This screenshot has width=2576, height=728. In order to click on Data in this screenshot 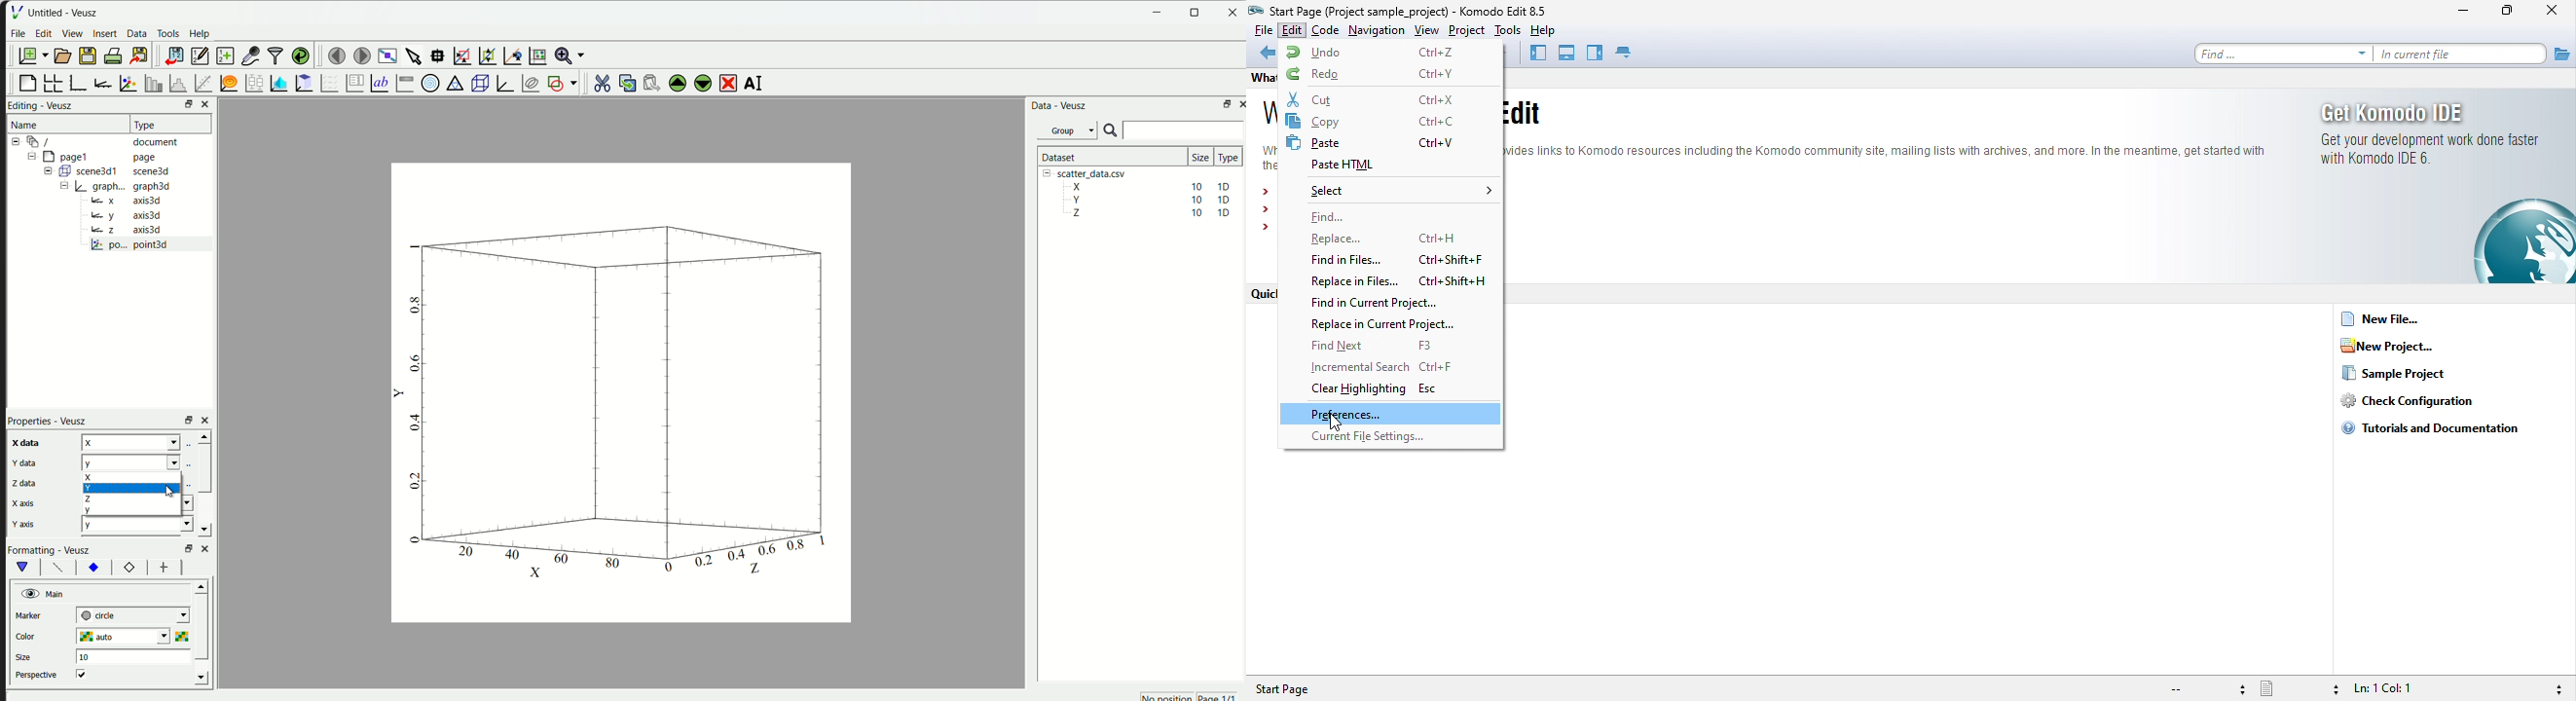, I will do `click(136, 34)`.